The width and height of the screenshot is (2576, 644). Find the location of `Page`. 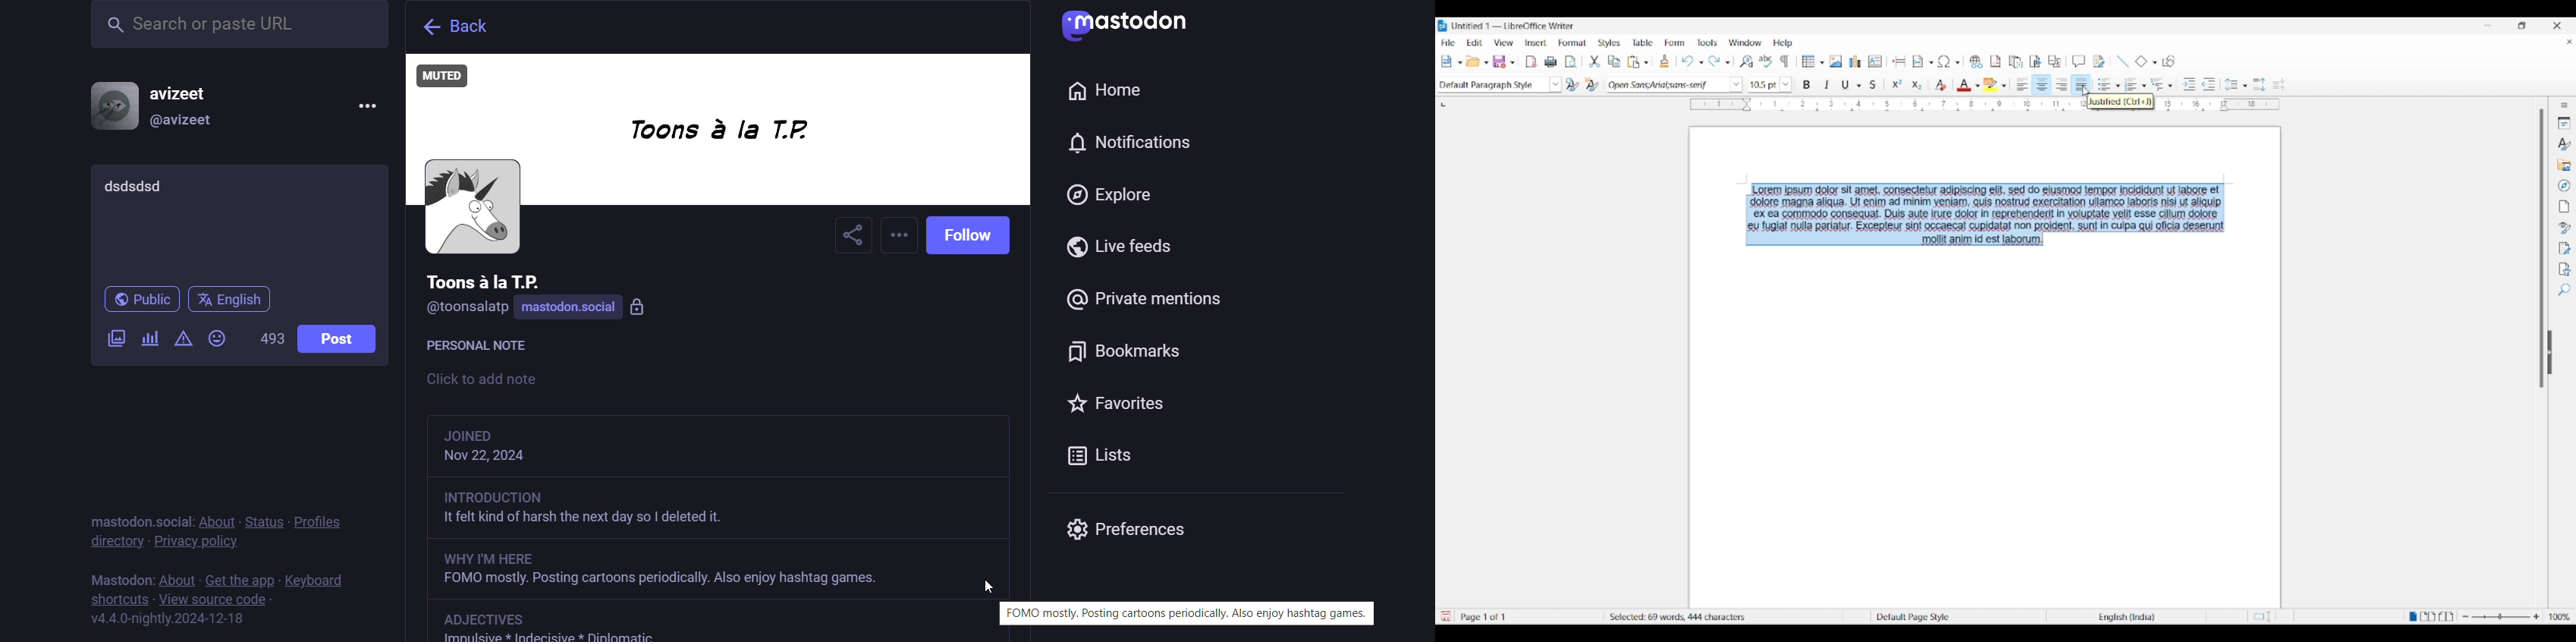

Page is located at coordinates (2564, 206).